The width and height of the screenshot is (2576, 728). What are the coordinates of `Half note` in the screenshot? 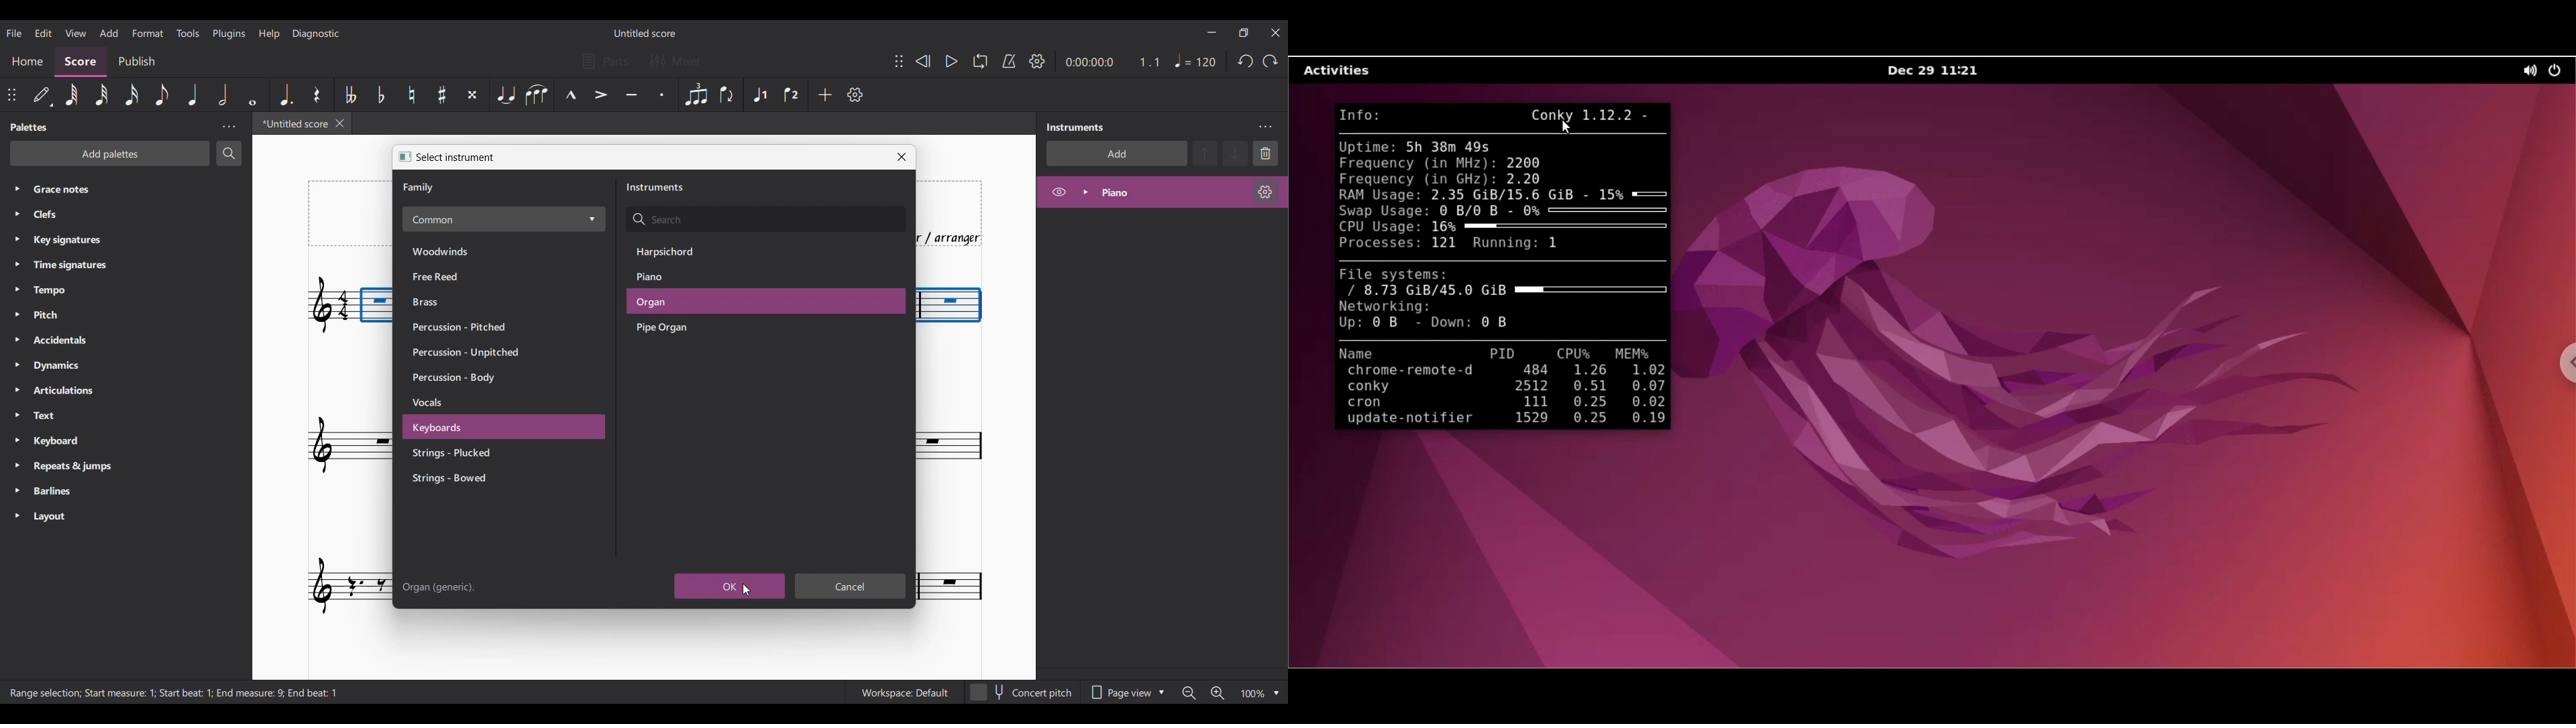 It's located at (222, 95).